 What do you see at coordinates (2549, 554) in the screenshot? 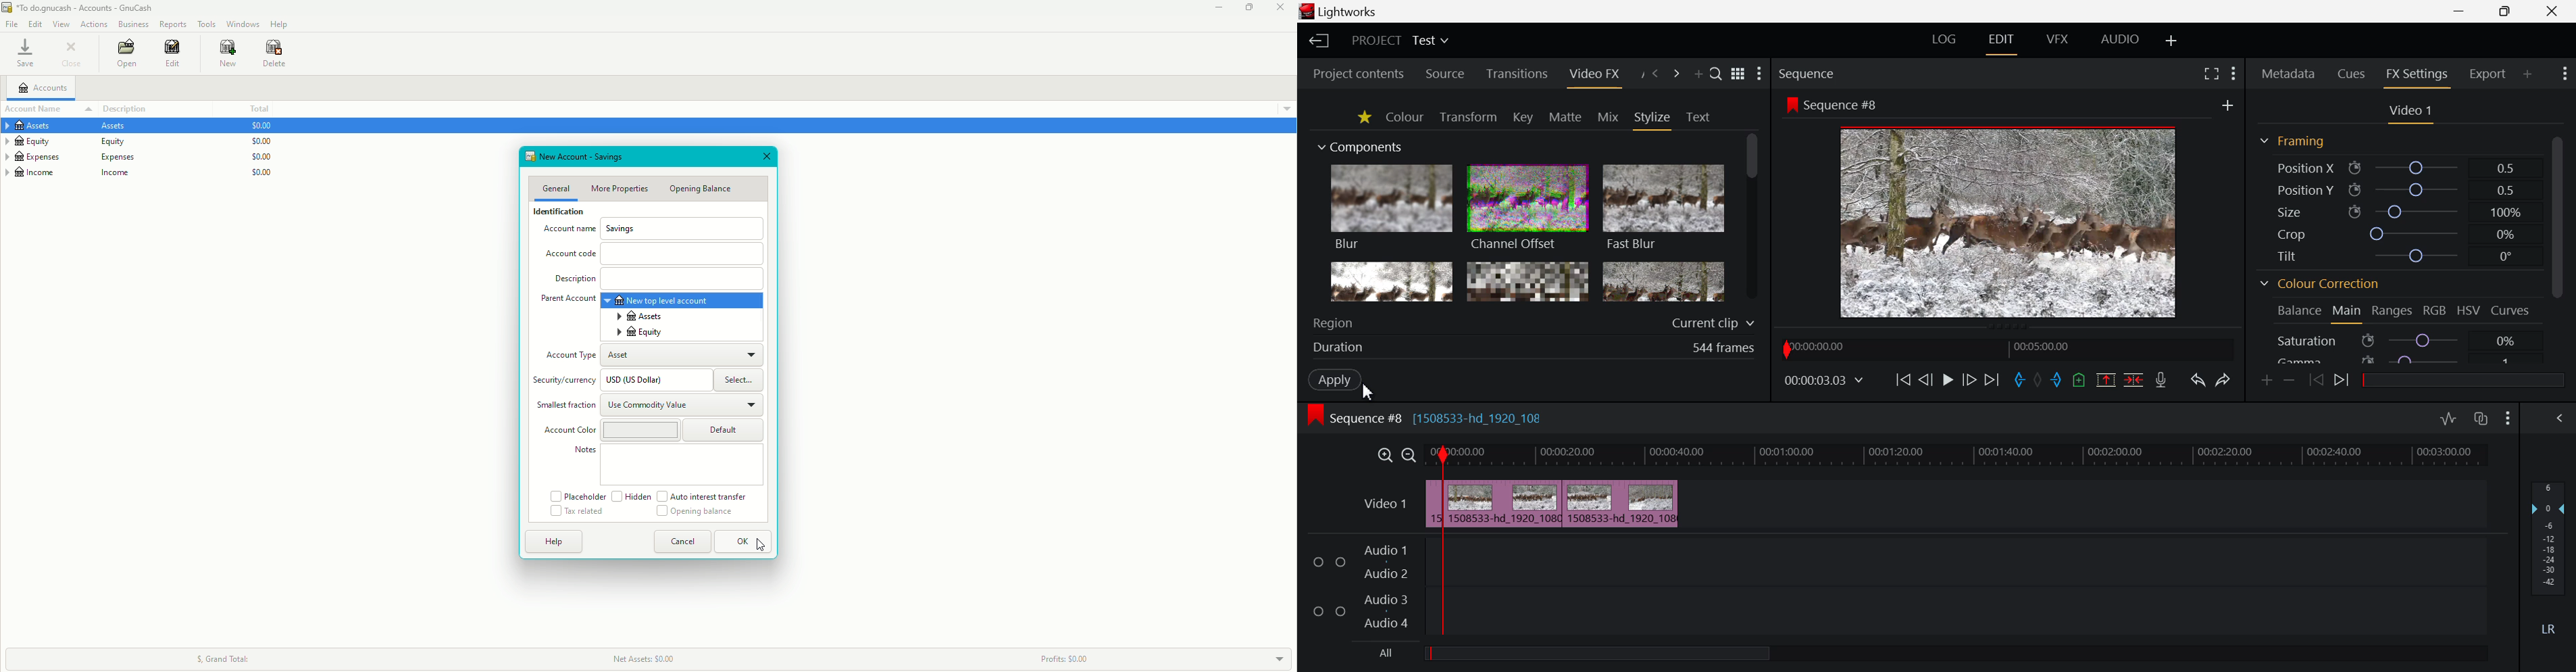
I see `Decibel Level` at bounding box center [2549, 554].